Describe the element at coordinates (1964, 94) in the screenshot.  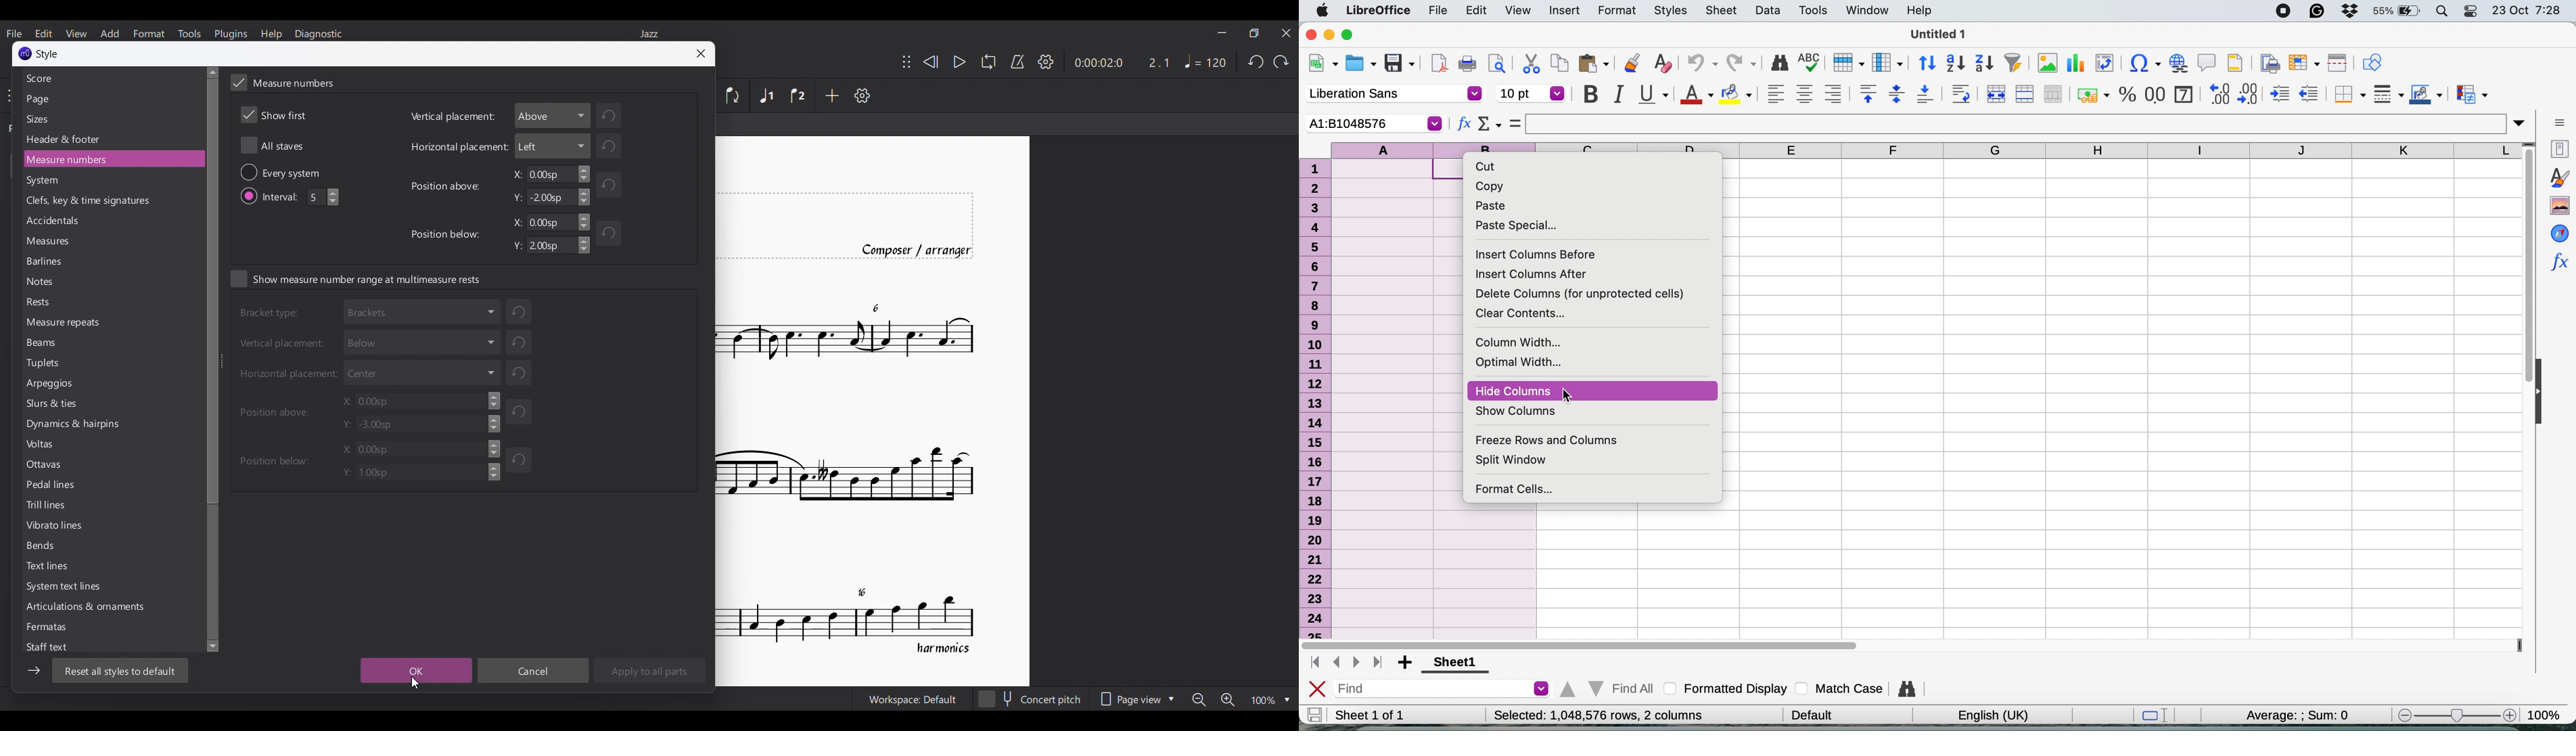
I see `wrap text` at that location.